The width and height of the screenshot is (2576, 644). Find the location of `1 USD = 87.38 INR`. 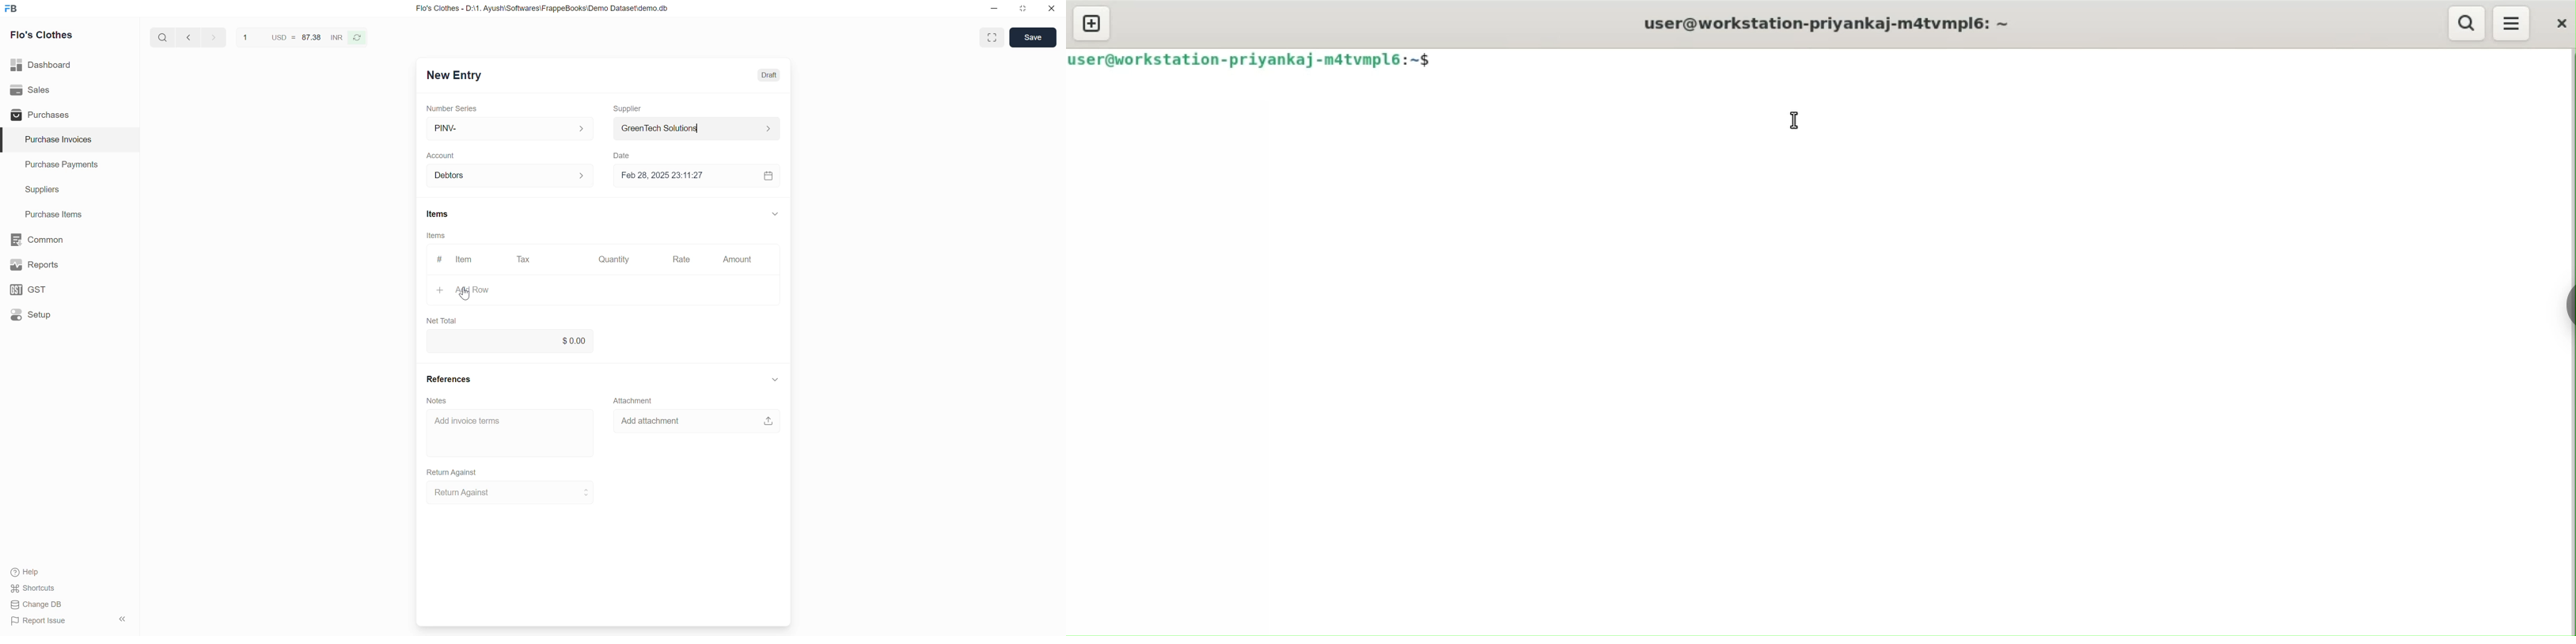

1 USD = 87.38 INR is located at coordinates (292, 37).